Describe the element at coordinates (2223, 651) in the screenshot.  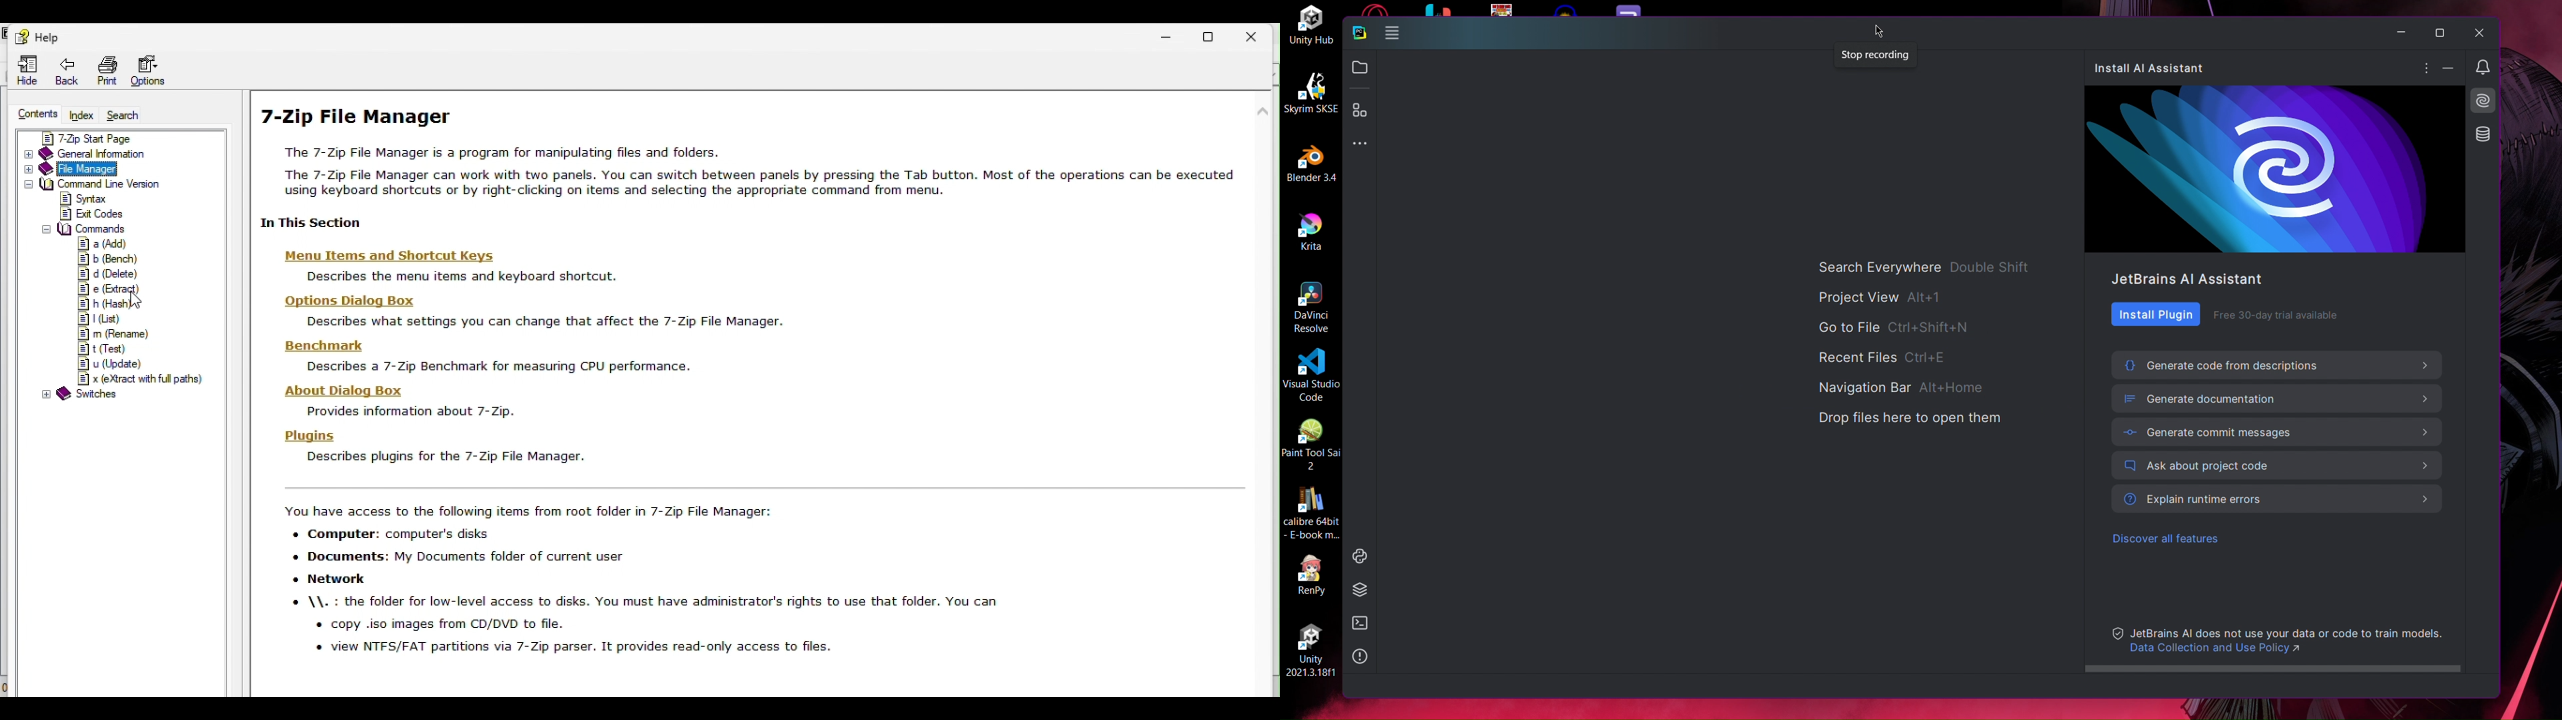
I see `Data Collection and Use Policy .` at that location.